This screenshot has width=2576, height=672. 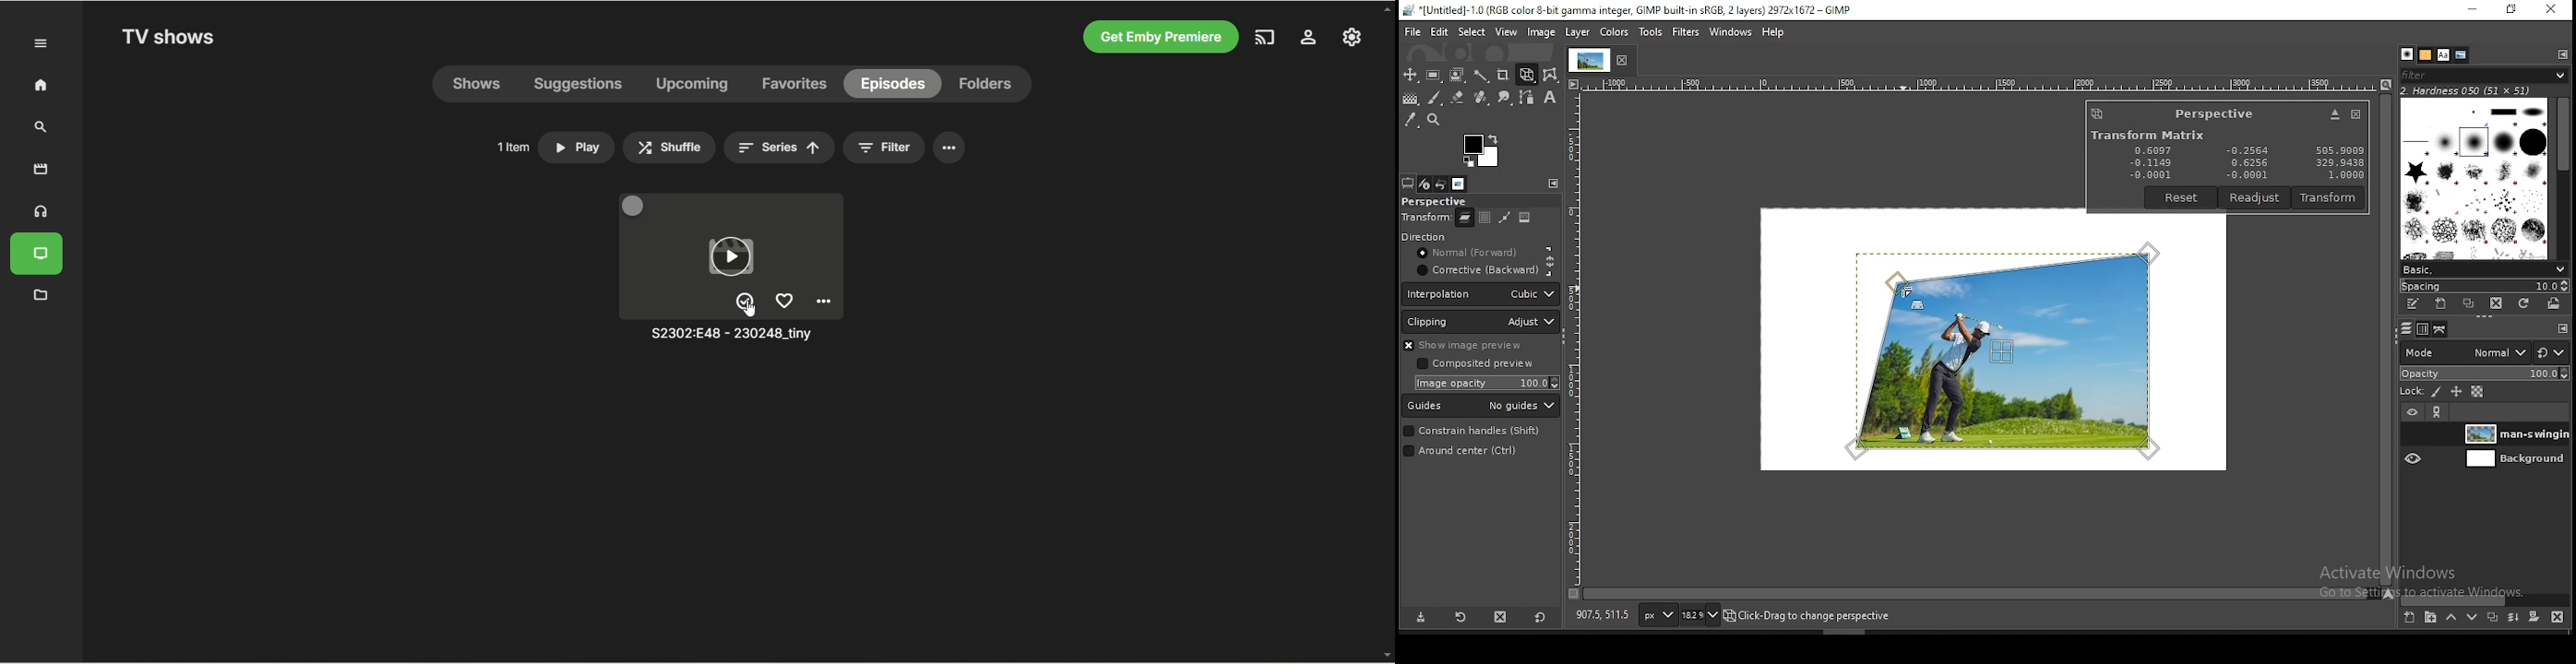 What do you see at coordinates (2449, 617) in the screenshot?
I see `move layer on step up` at bounding box center [2449, 617].